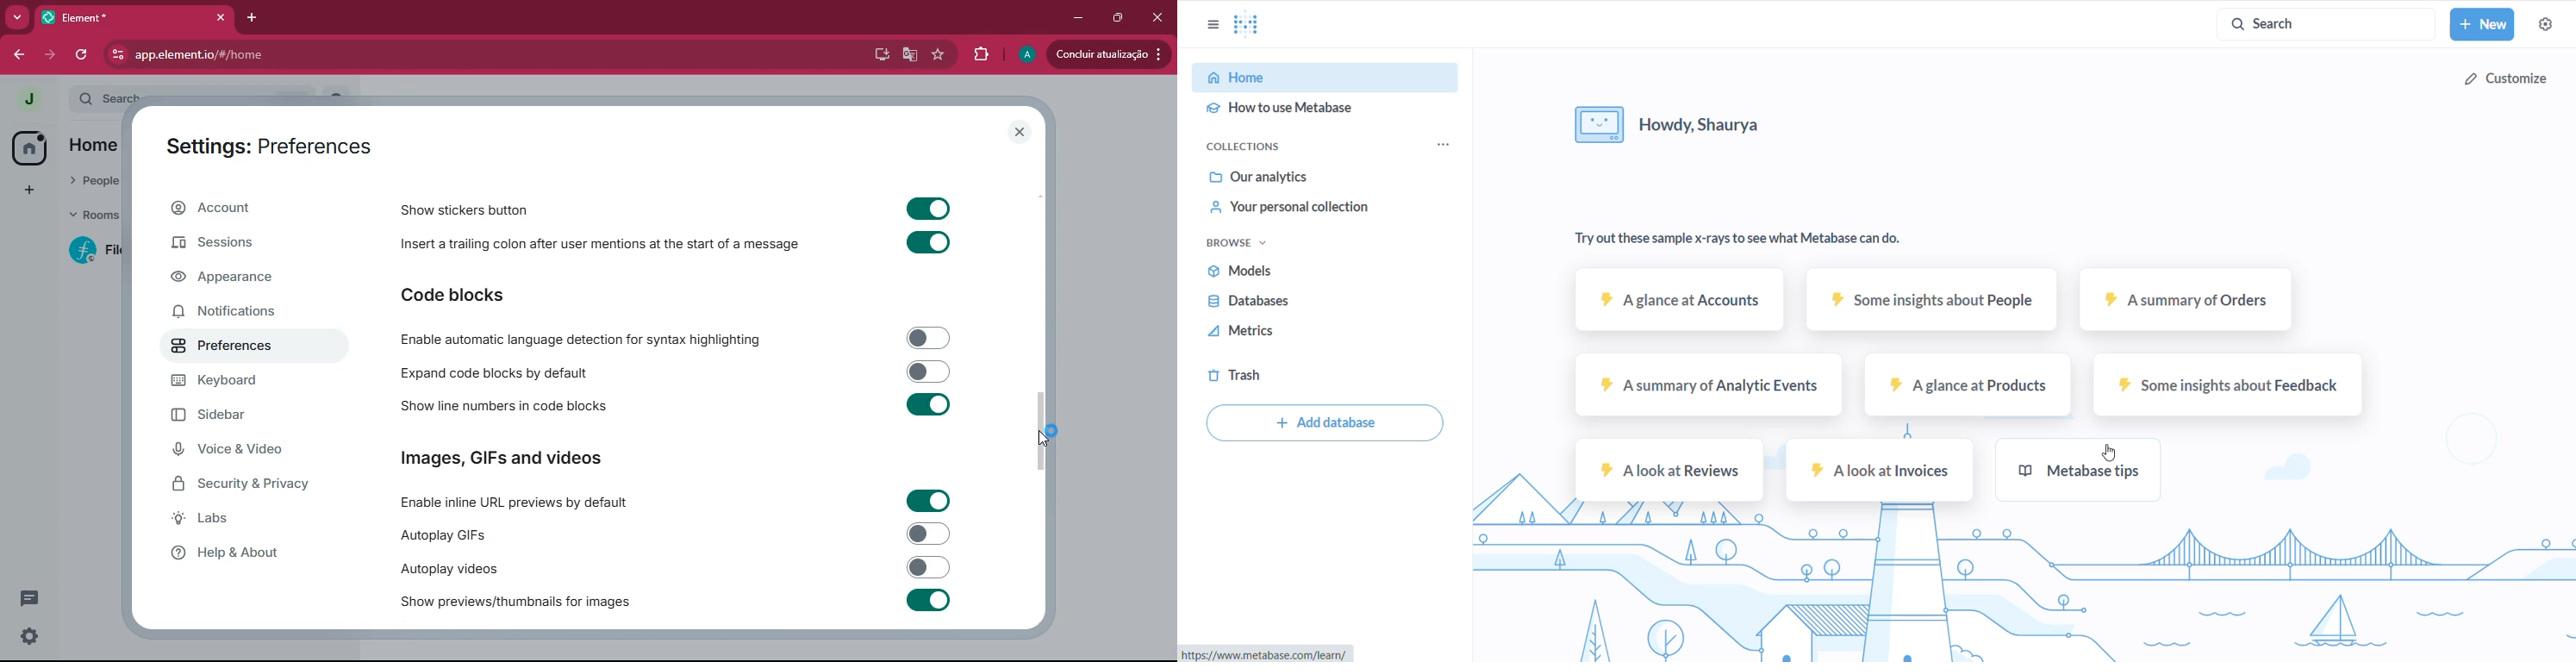 The image size is (2576, 672). What do you see at coordinates (223, 312) in the screenshot?
I see `Notifications` at bounding box center [223, 312].